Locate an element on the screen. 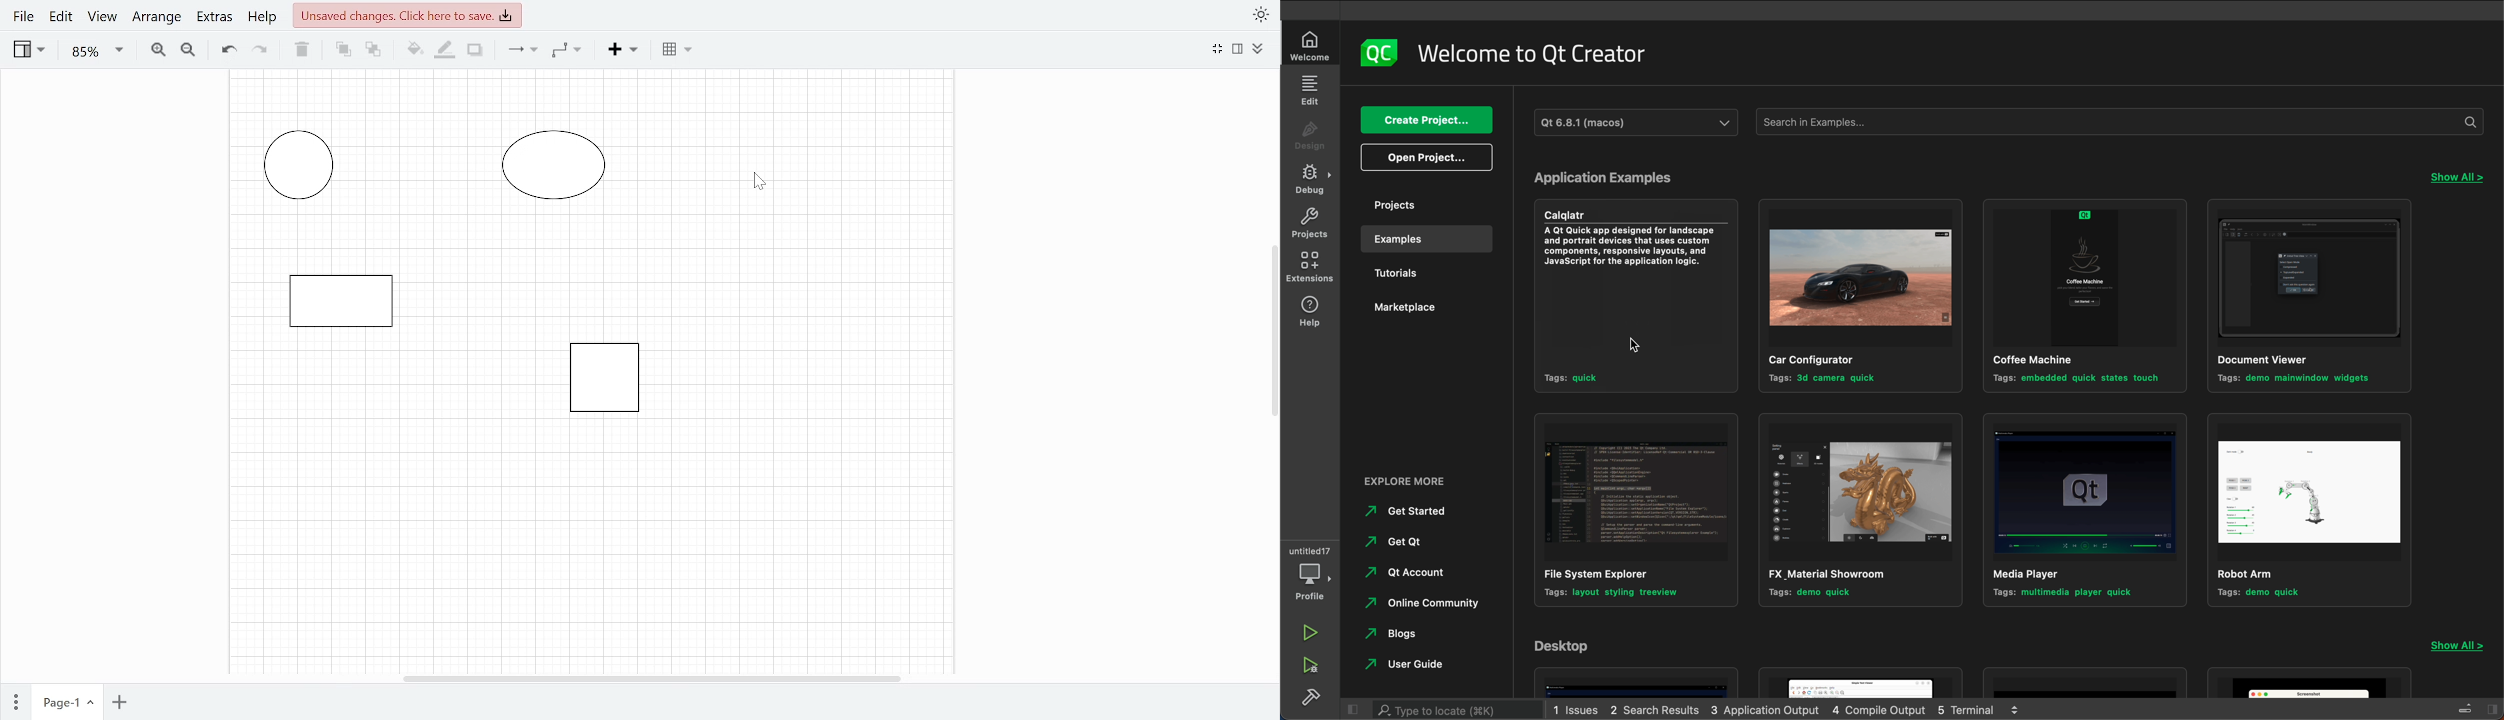 The width and height of the screenshot is (2520, 728). tutorials is located at coordinates (1422, 276).